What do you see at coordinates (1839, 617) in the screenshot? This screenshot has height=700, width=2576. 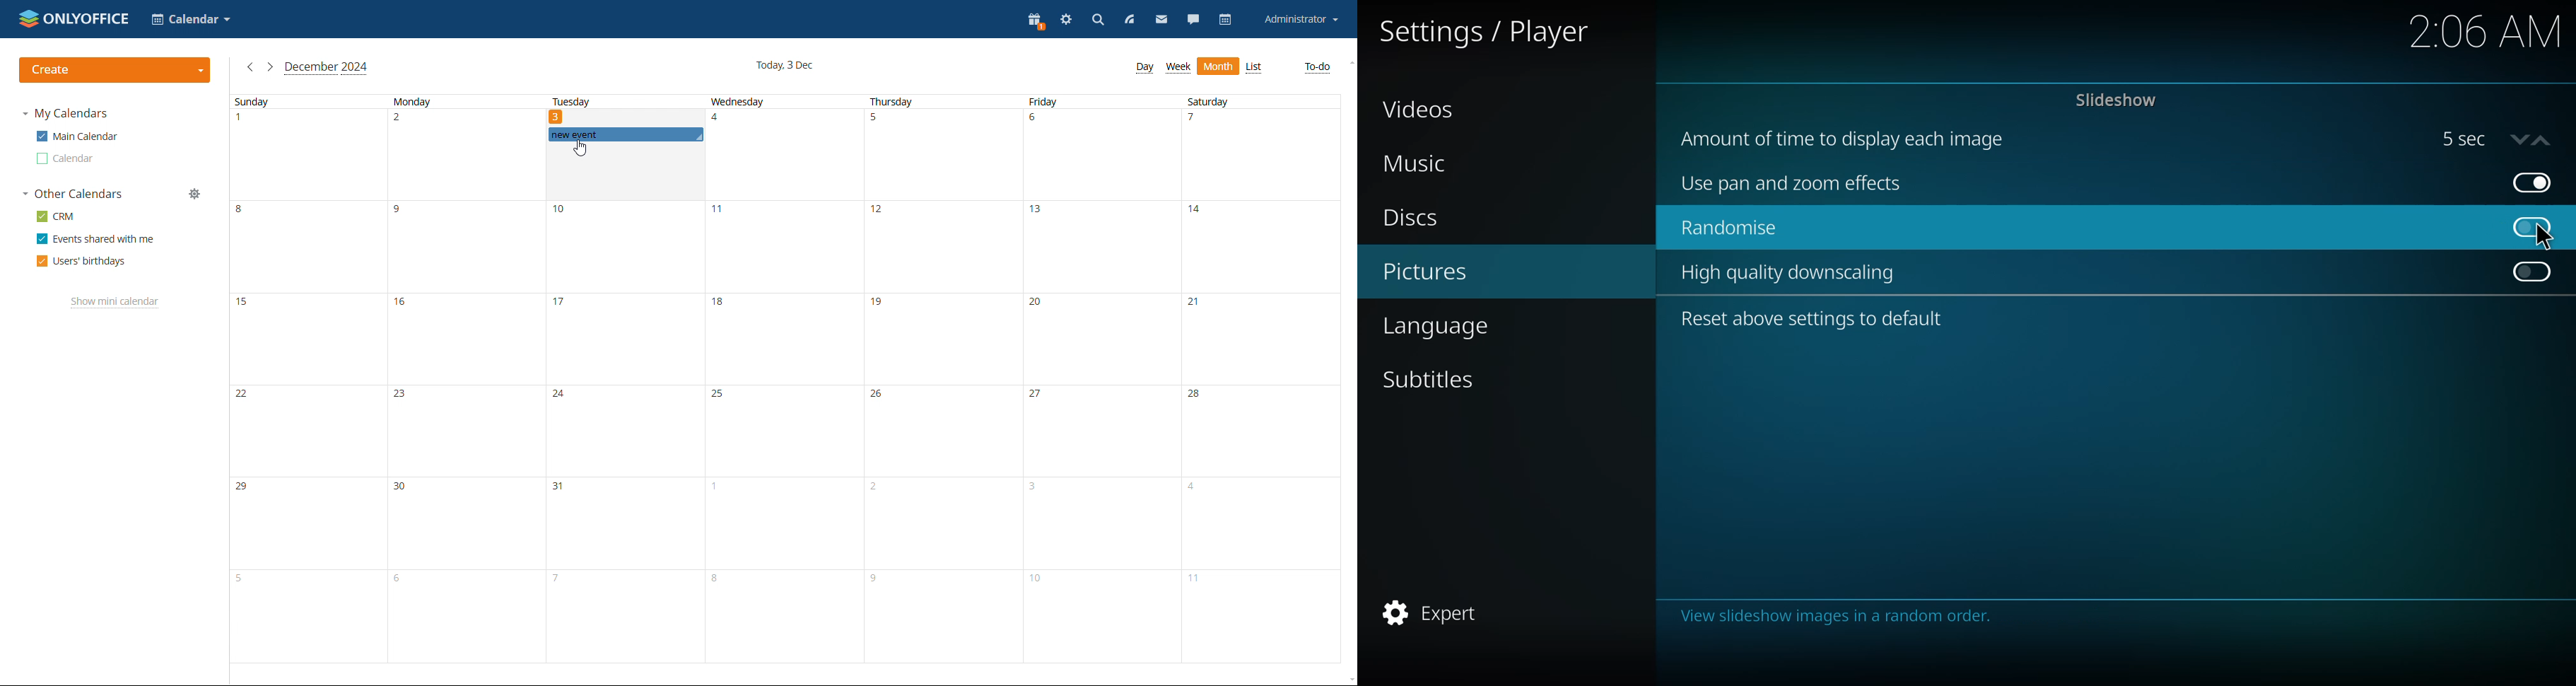 I see `info` at bounding box center [1839, 617].